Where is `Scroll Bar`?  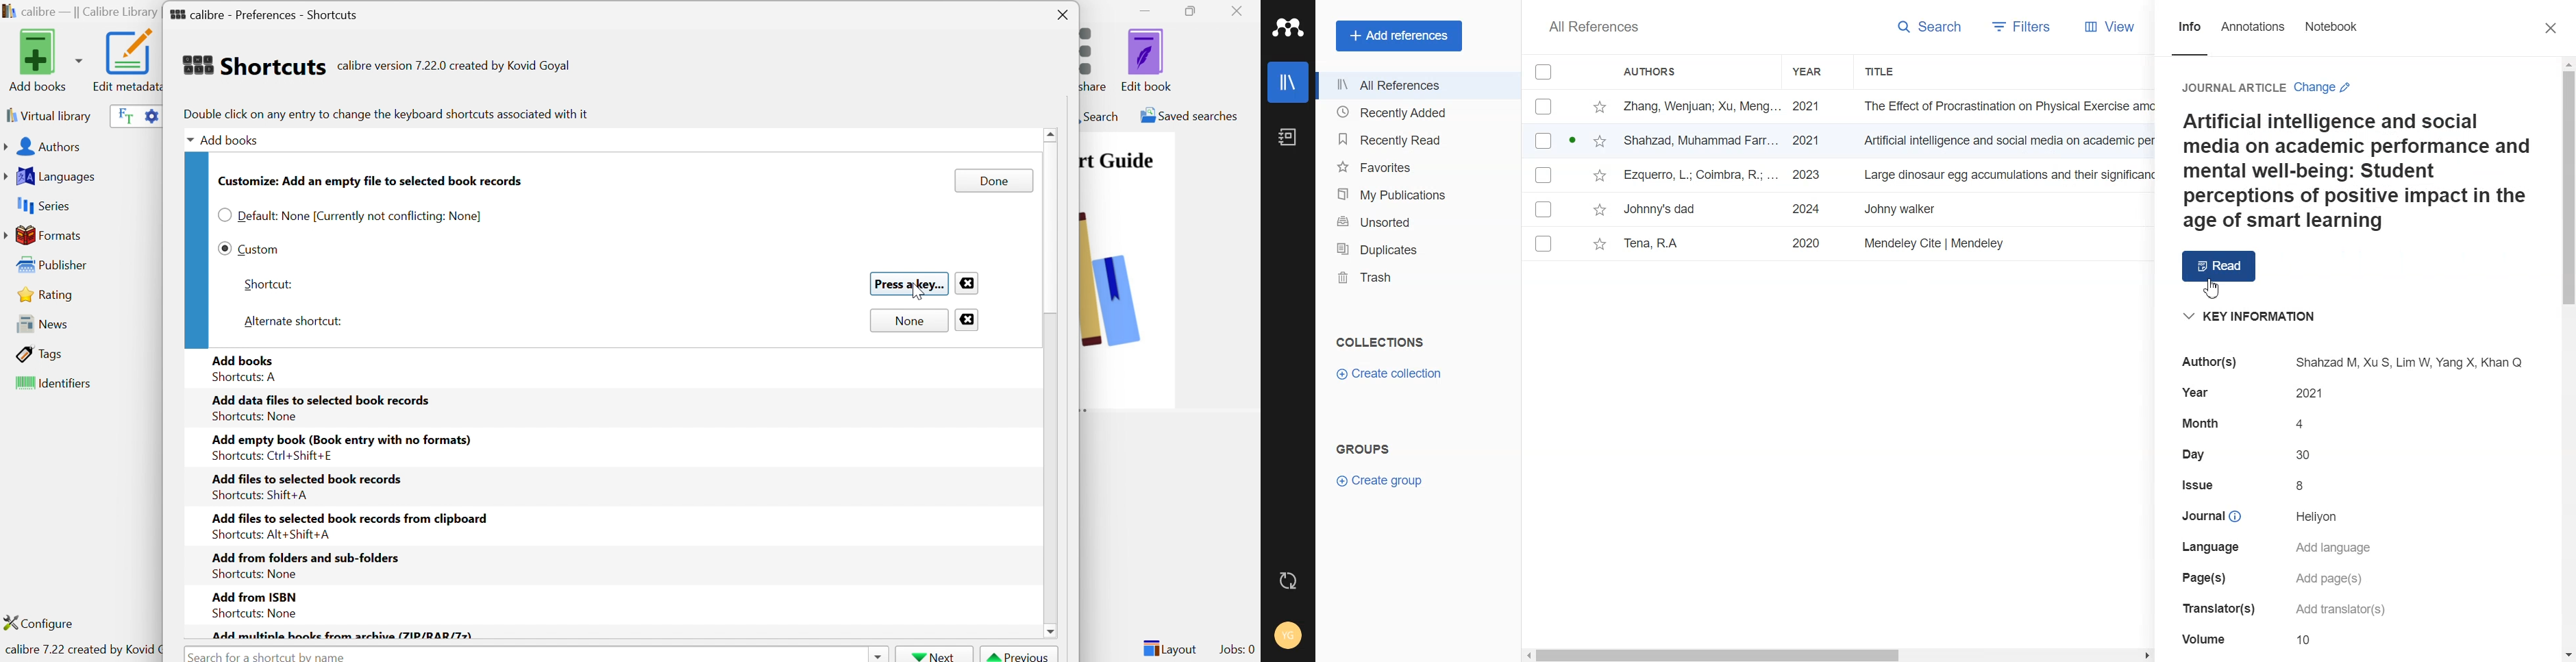
Scroll Bar is located at coordinates (1051, 248).